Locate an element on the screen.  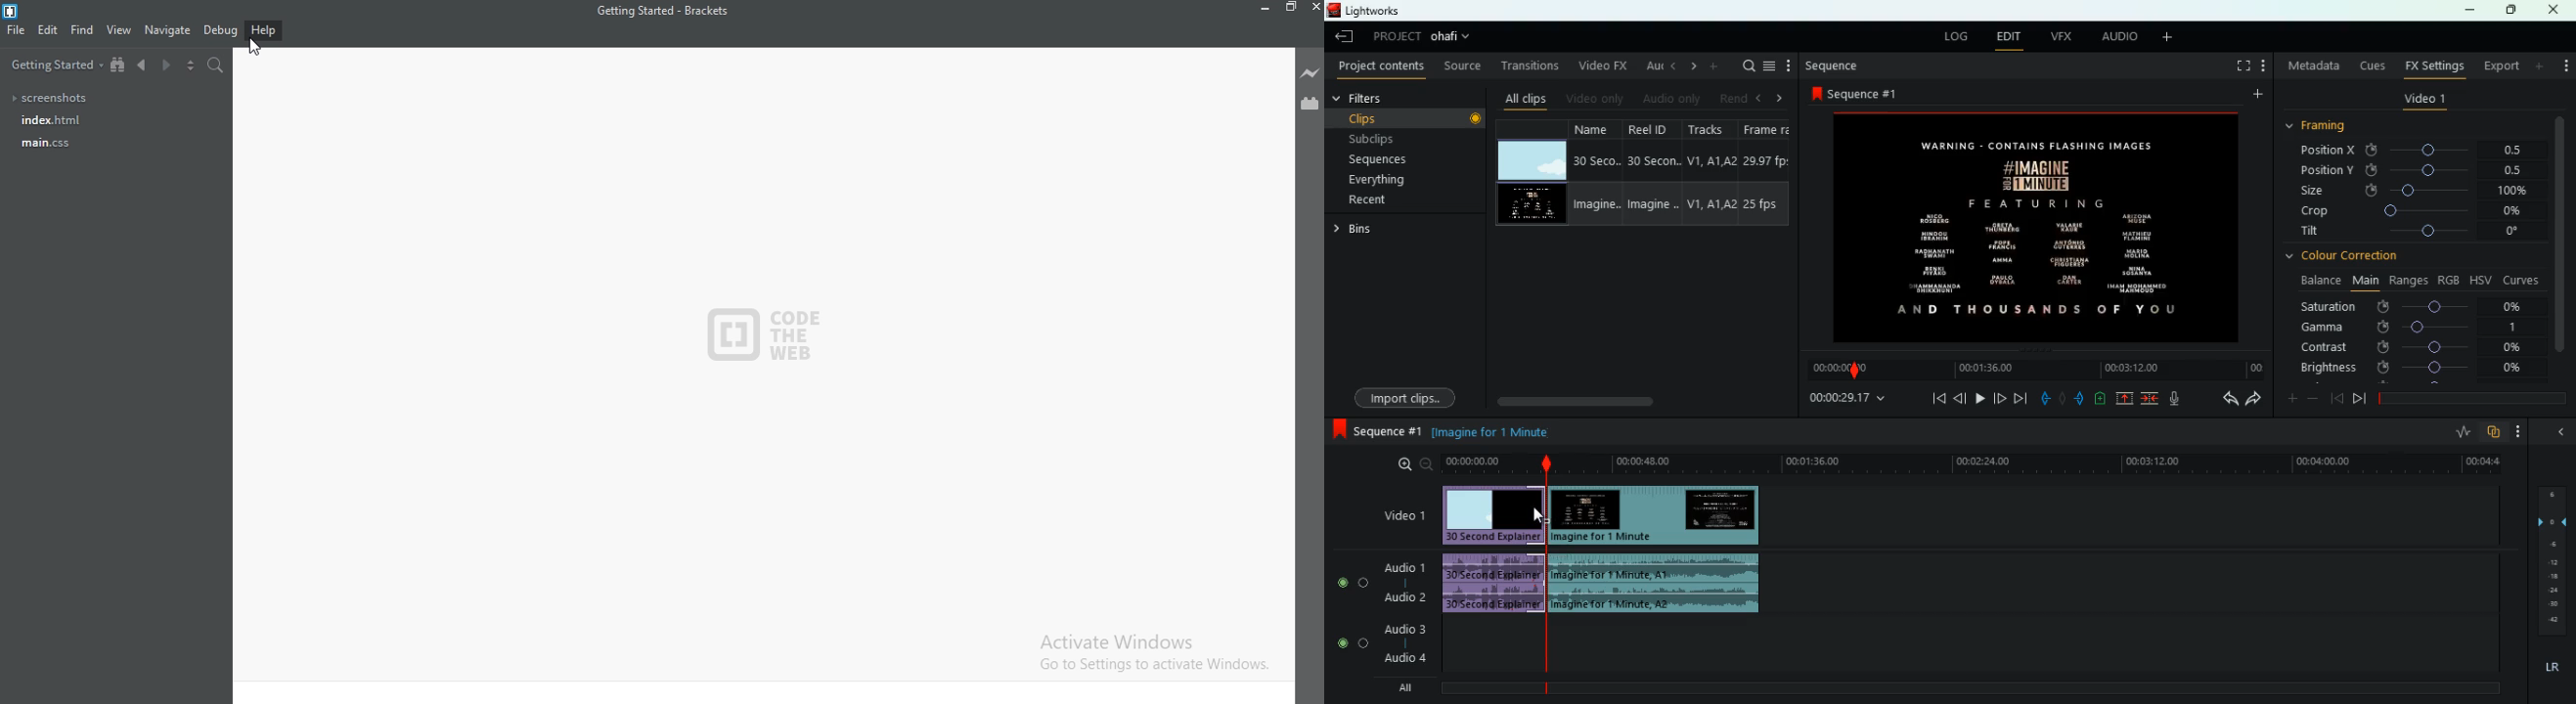
size is located at coordinates (2415, 190).